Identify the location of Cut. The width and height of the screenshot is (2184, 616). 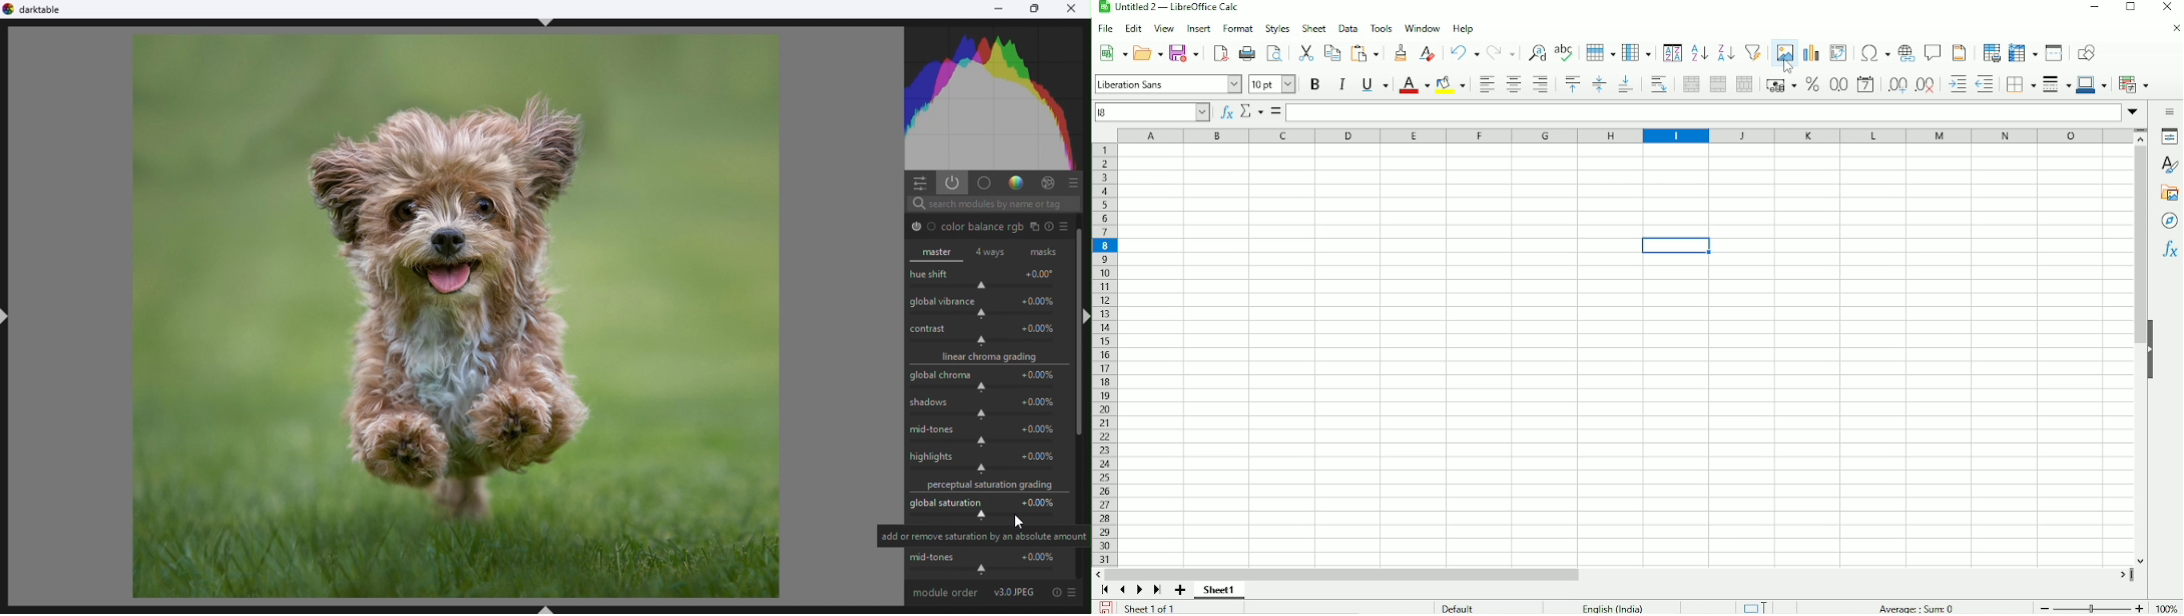
(1304, 53).